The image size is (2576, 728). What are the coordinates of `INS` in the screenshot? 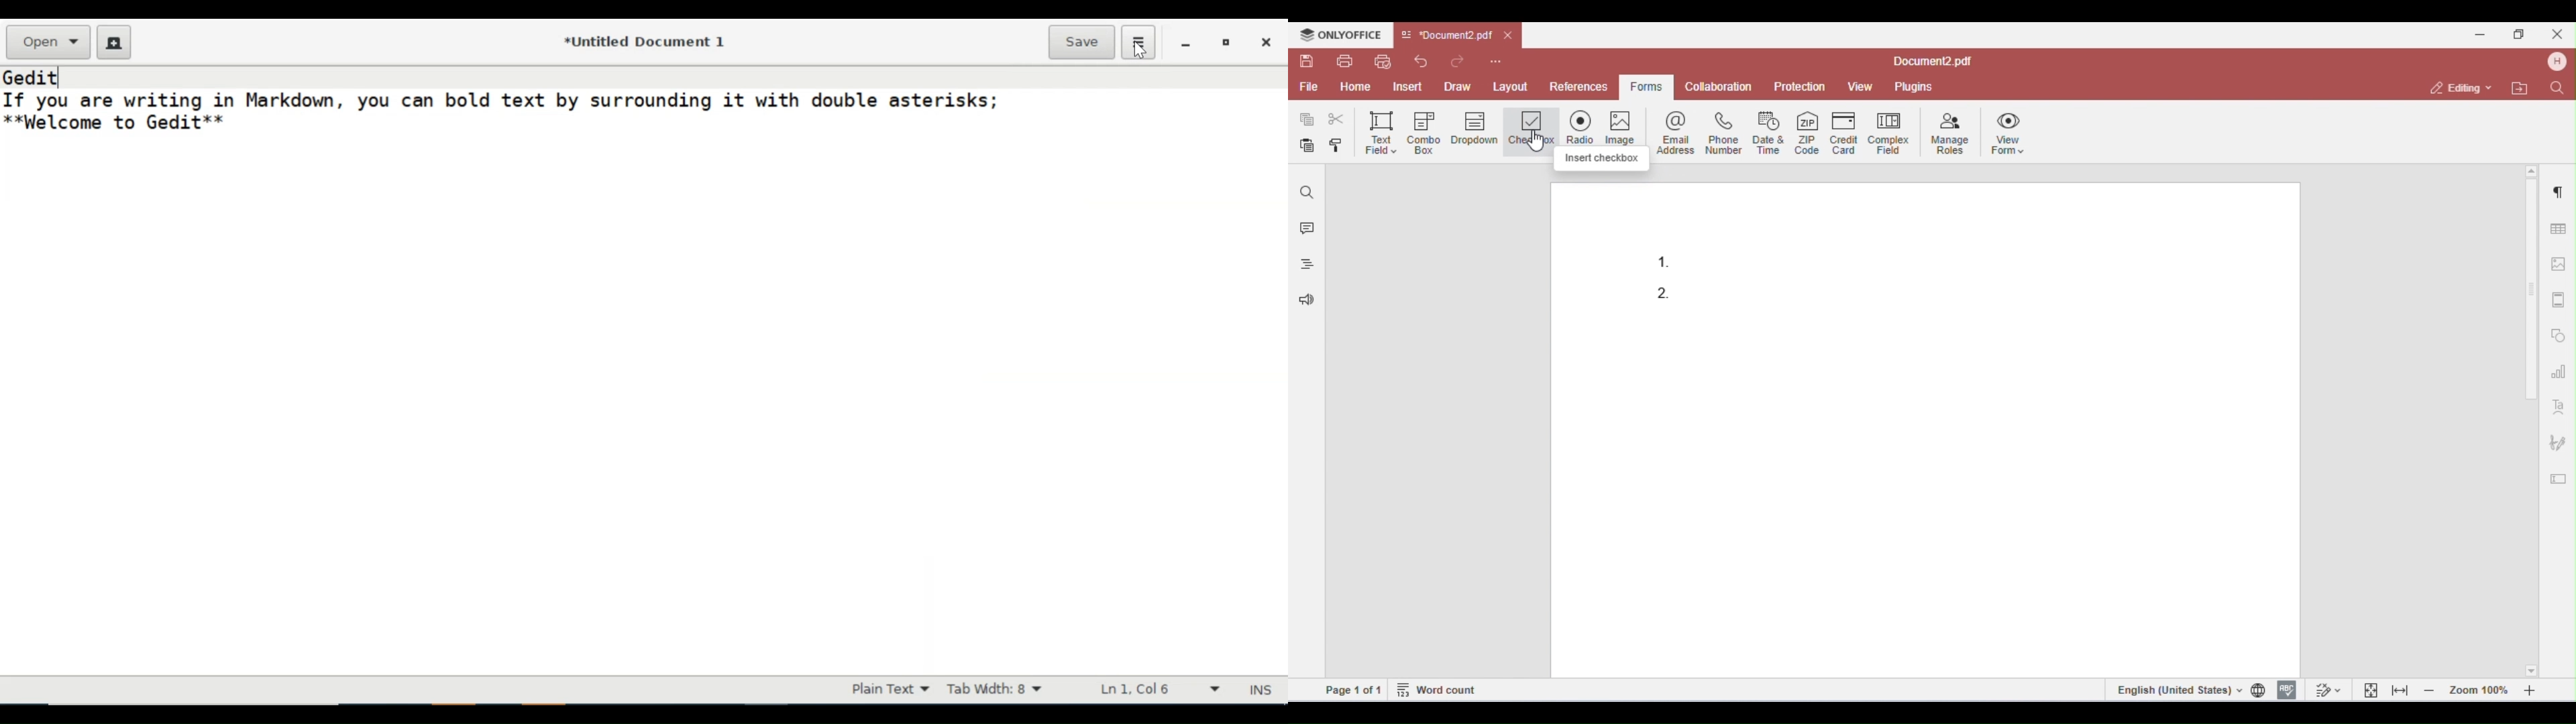 It's located at (1263, 689).